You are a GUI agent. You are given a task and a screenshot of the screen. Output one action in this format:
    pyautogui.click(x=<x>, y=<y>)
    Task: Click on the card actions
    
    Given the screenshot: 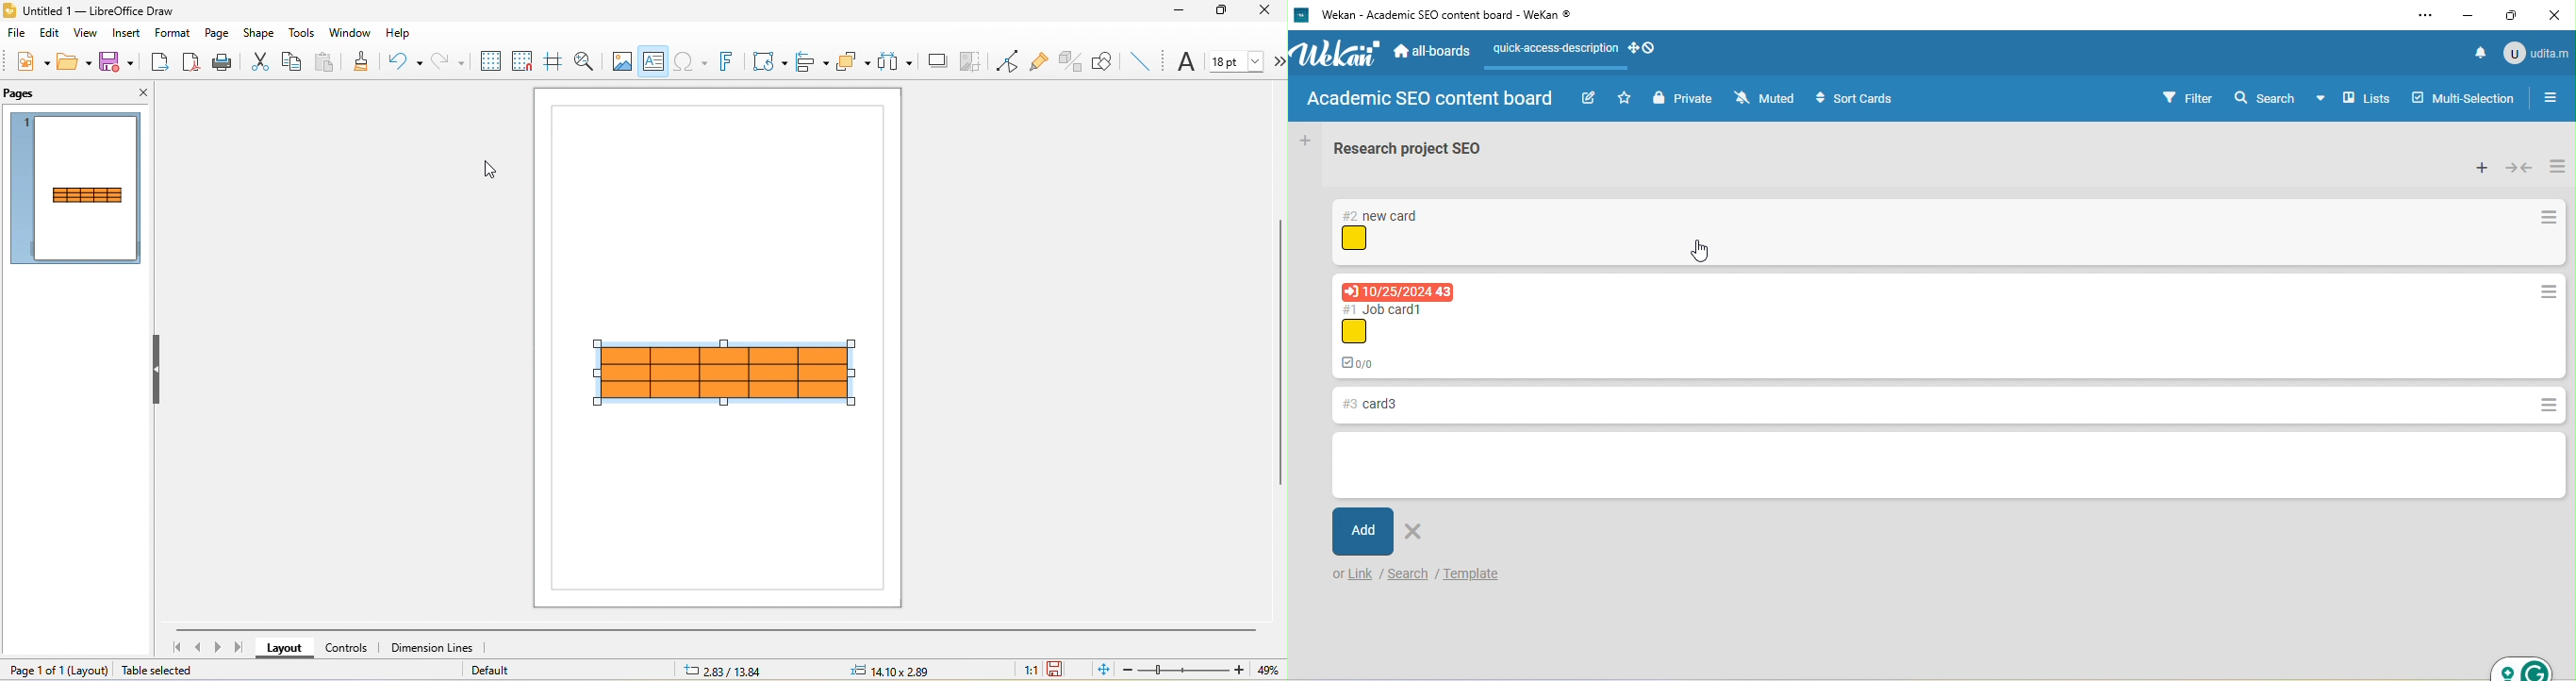 What is the action you would take?
    pyautogui.click(x=2542, y=406)
    